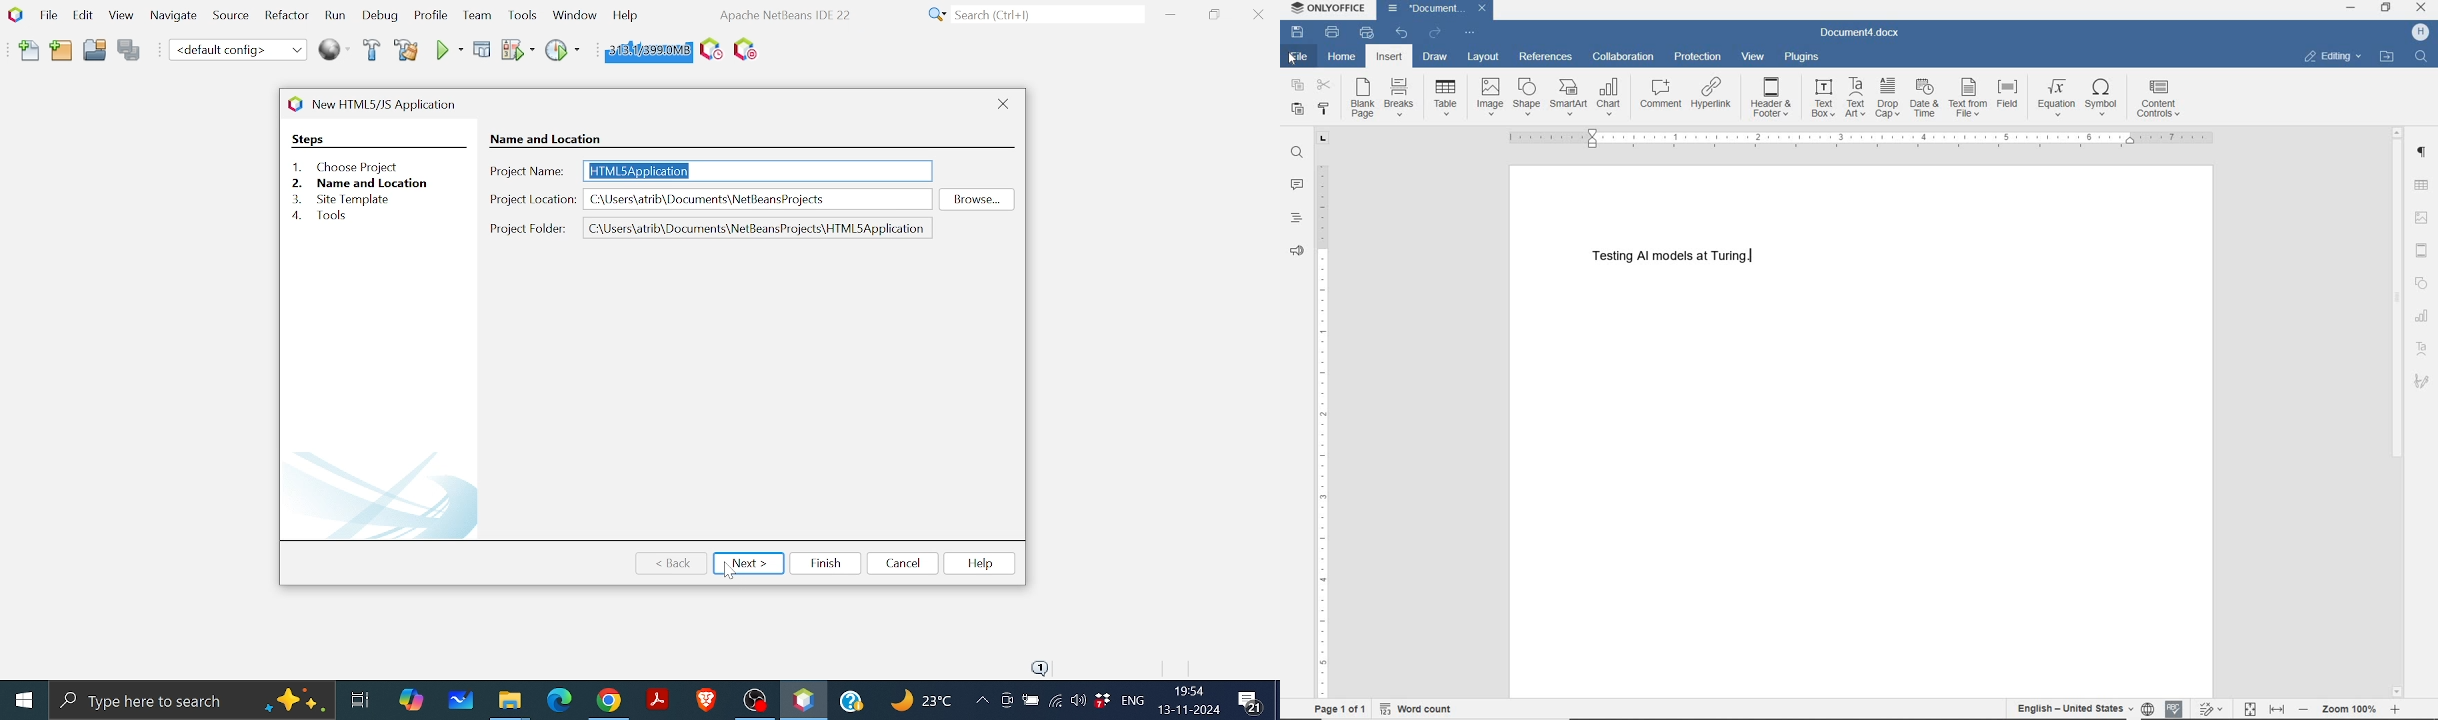  Describe the element at coordinates (1005, 103) in the screenshot. I see `Close` at that location.